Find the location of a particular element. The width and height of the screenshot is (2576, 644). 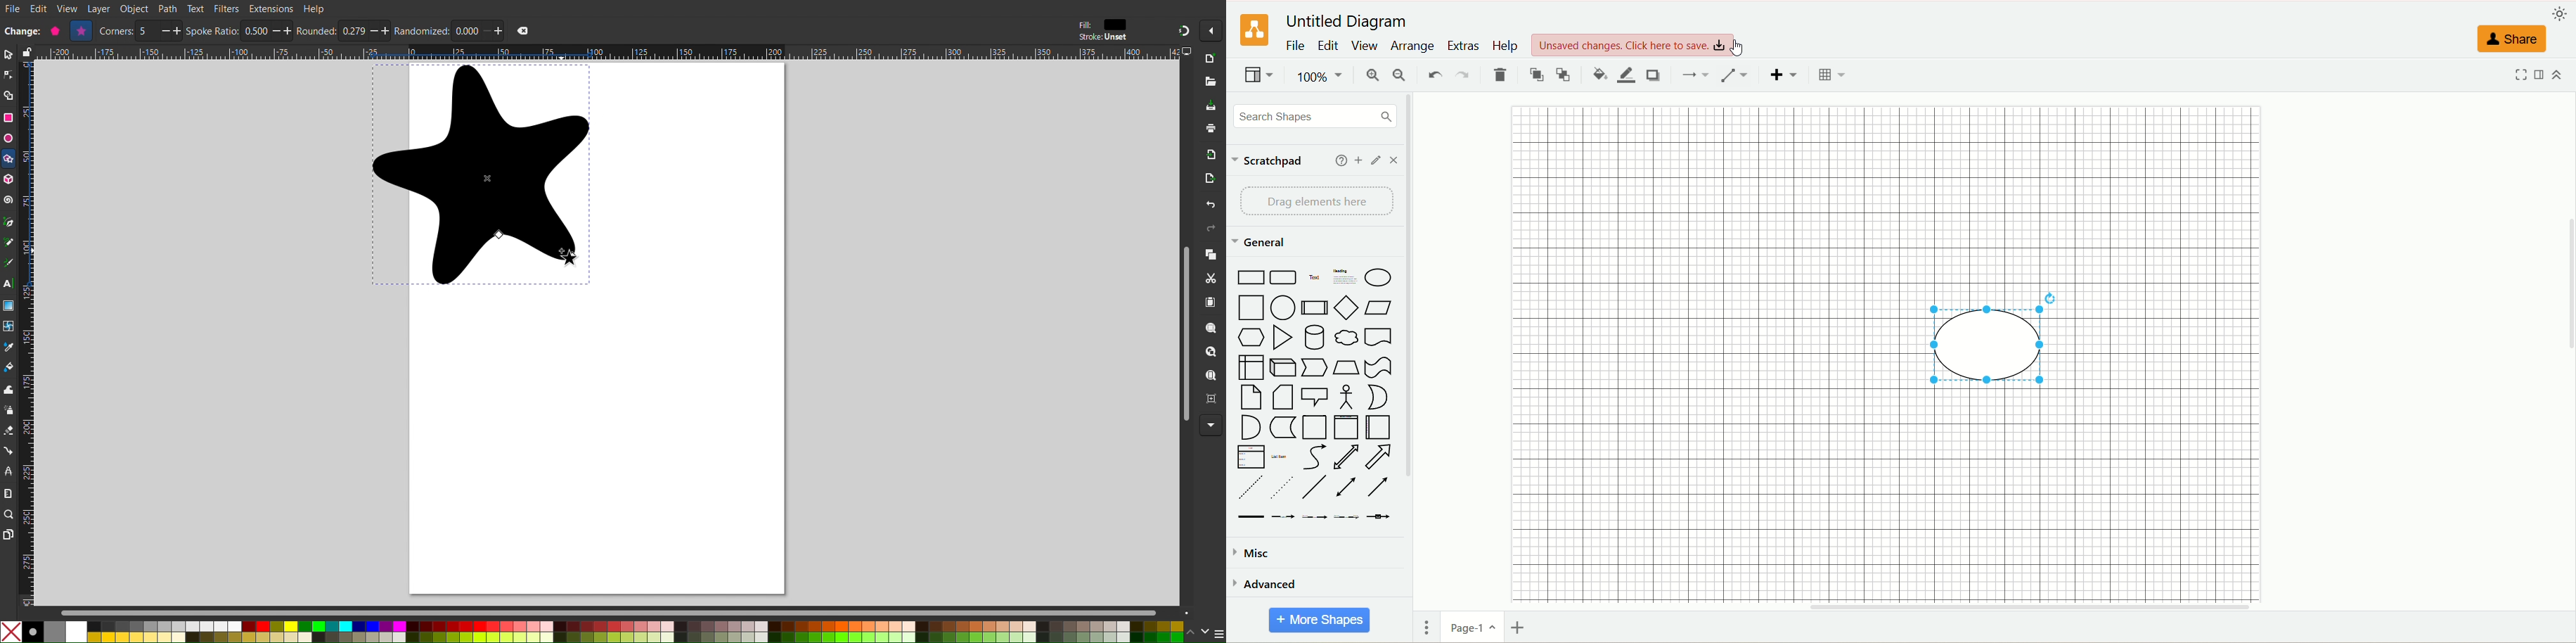

Spray Tool is located at coordinates (8, 410).